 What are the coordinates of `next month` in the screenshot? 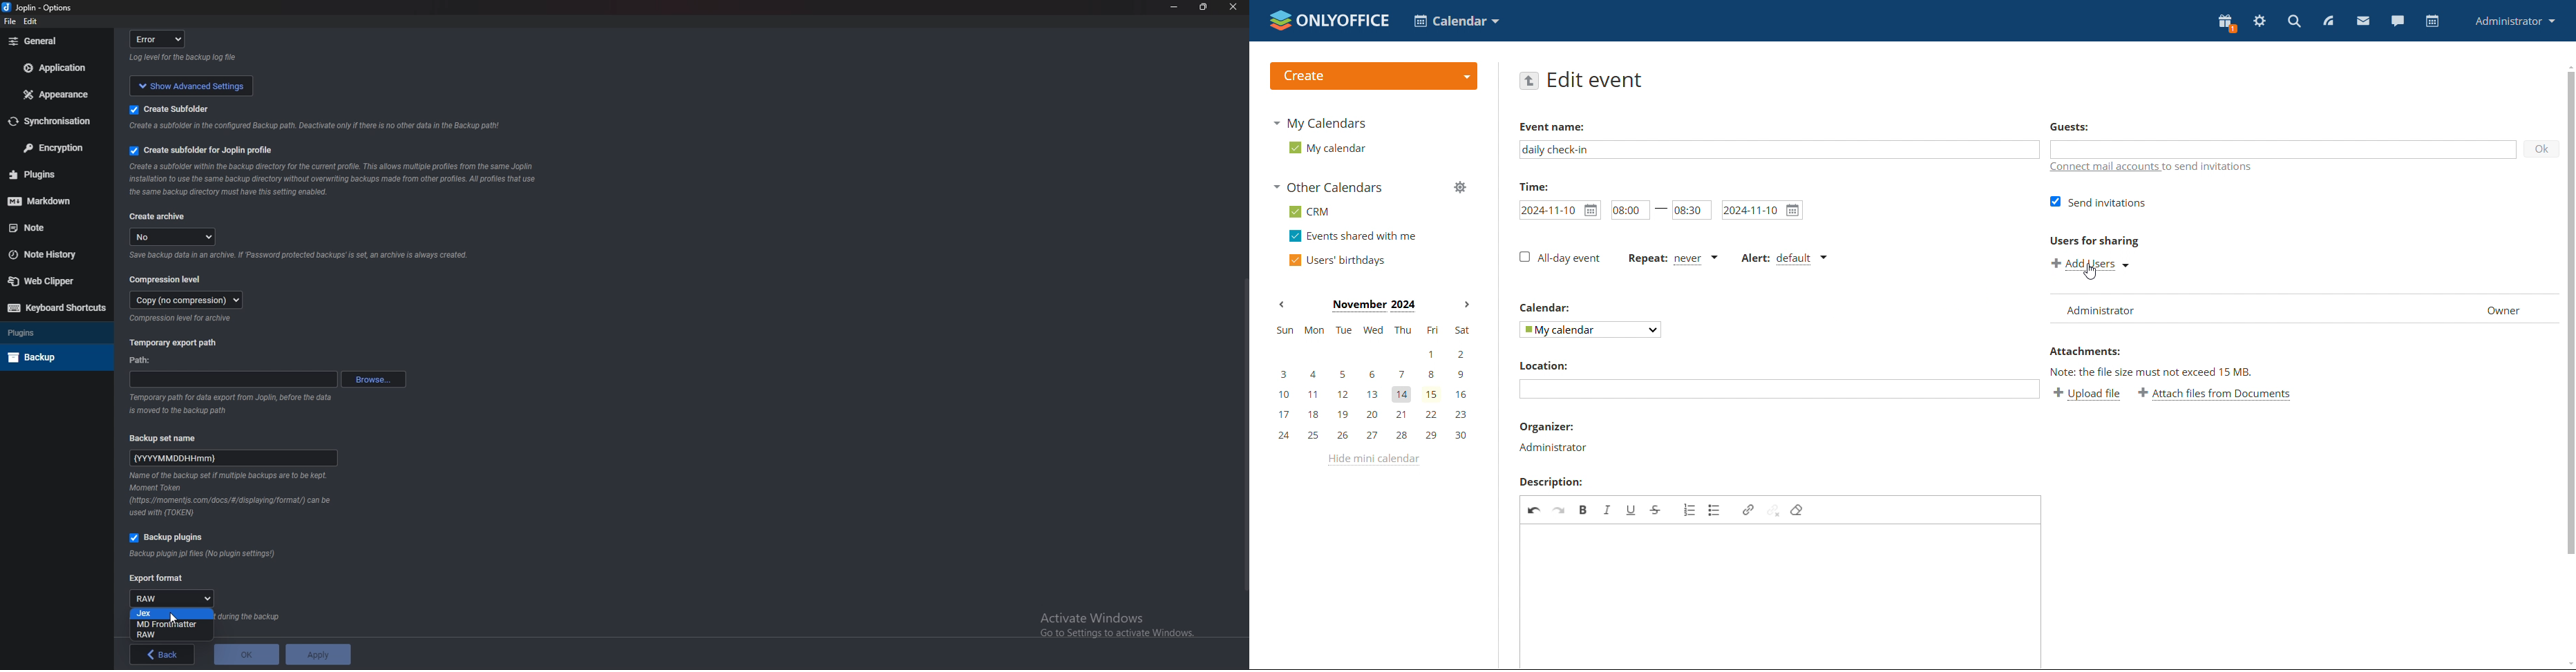 It's located at (1465, 305).